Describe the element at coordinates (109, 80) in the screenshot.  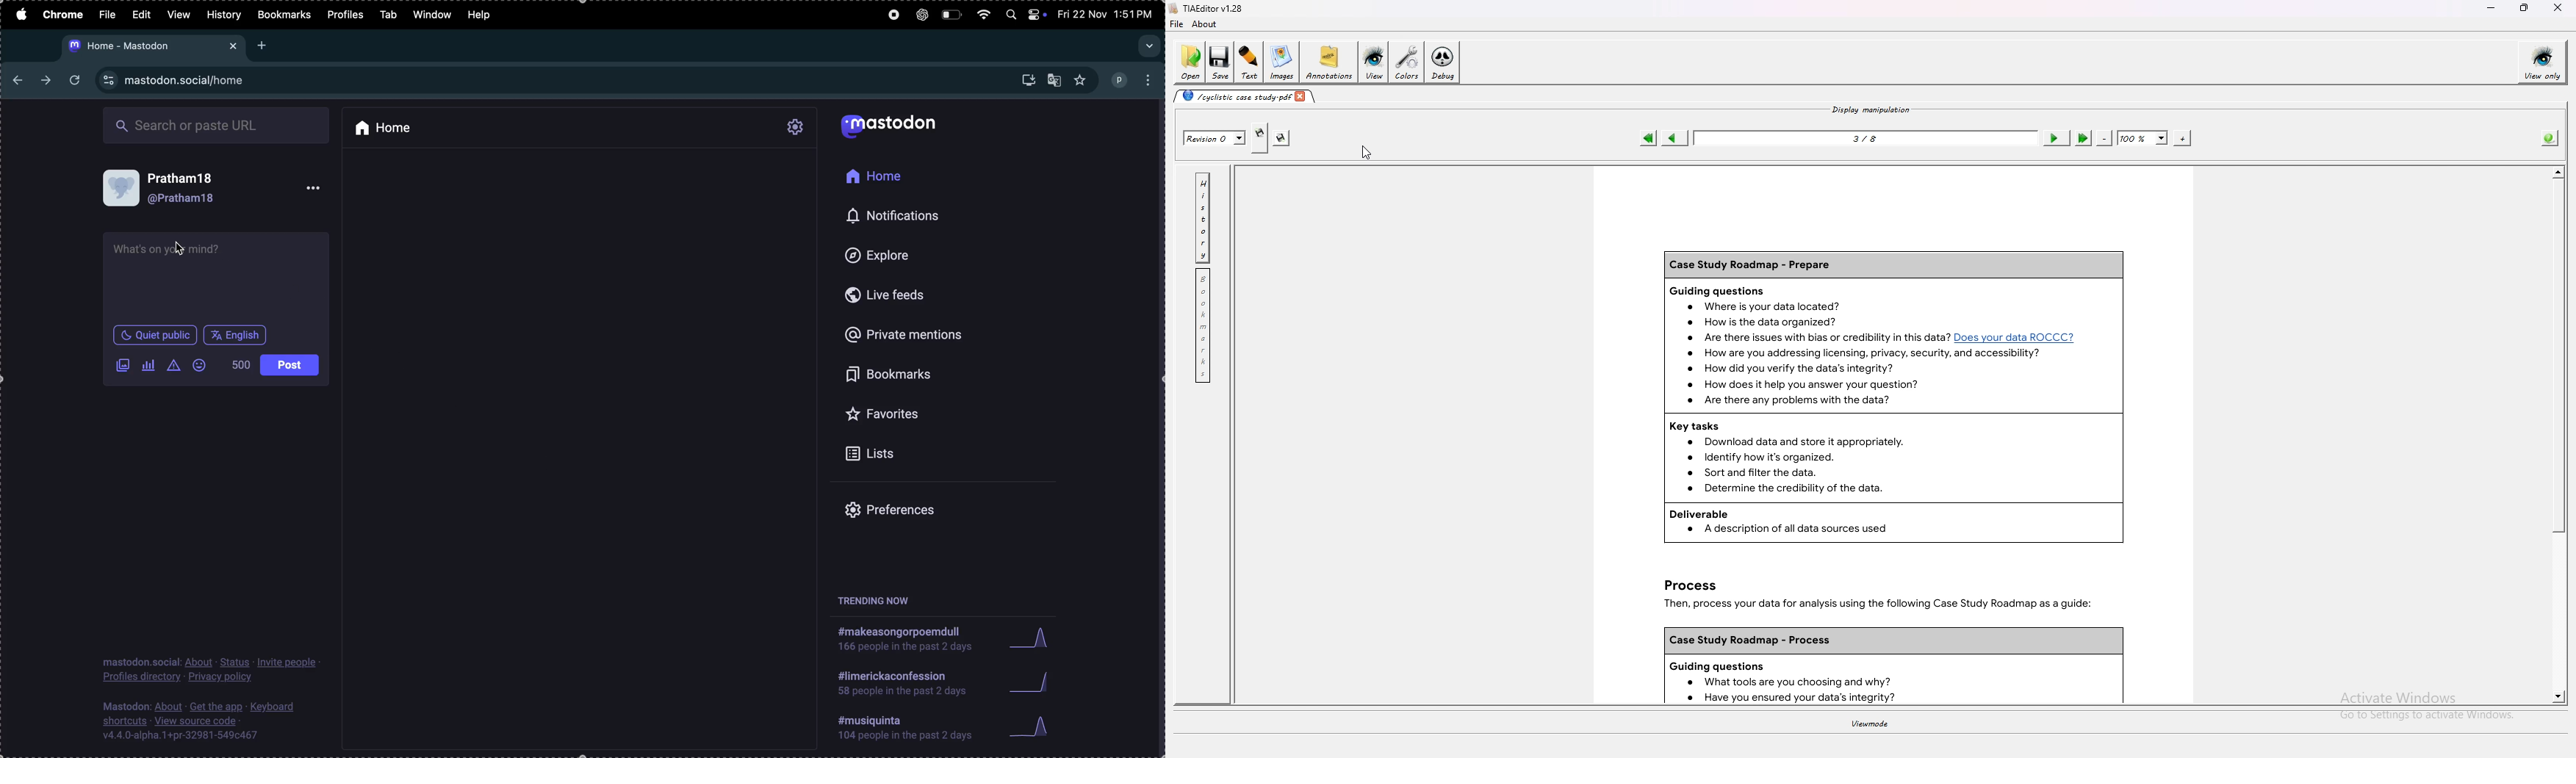
I see `view site information` at that location.